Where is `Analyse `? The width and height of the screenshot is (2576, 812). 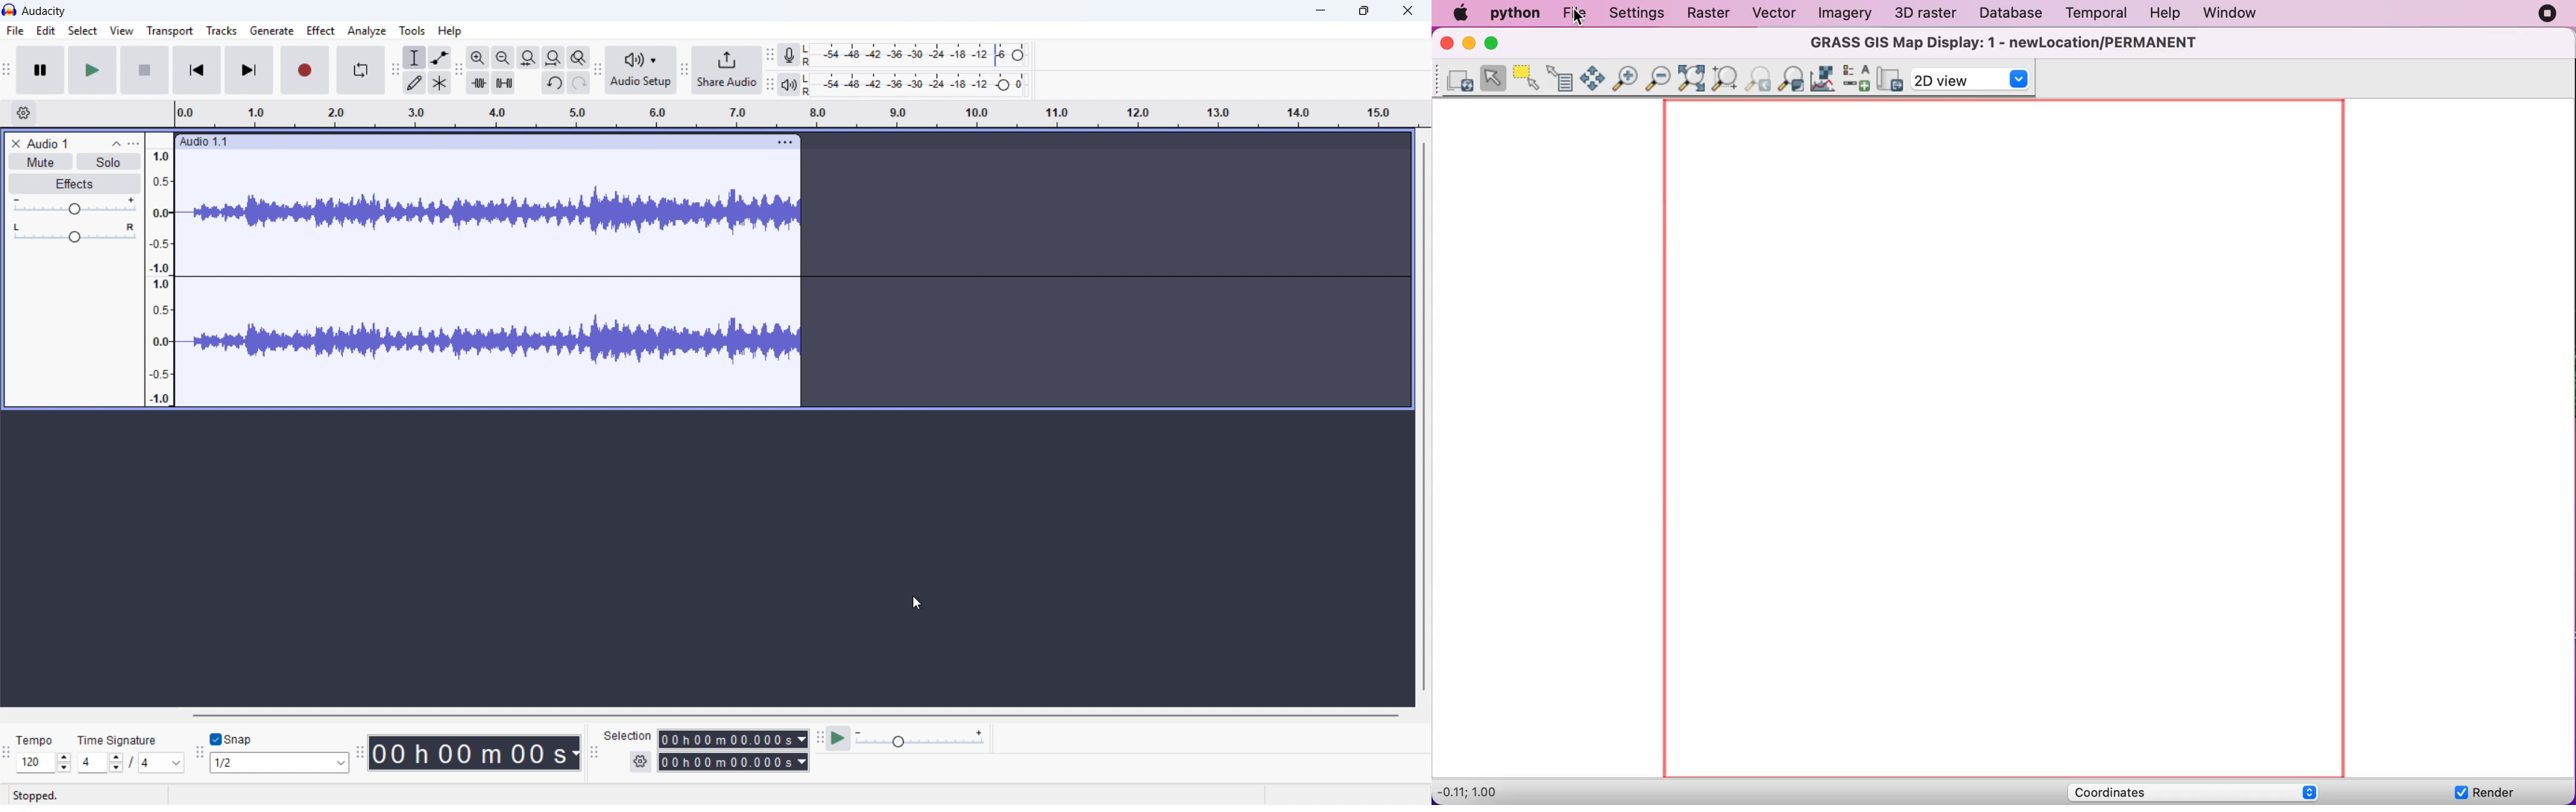
Analyse  is located at coordinates (366, 31).